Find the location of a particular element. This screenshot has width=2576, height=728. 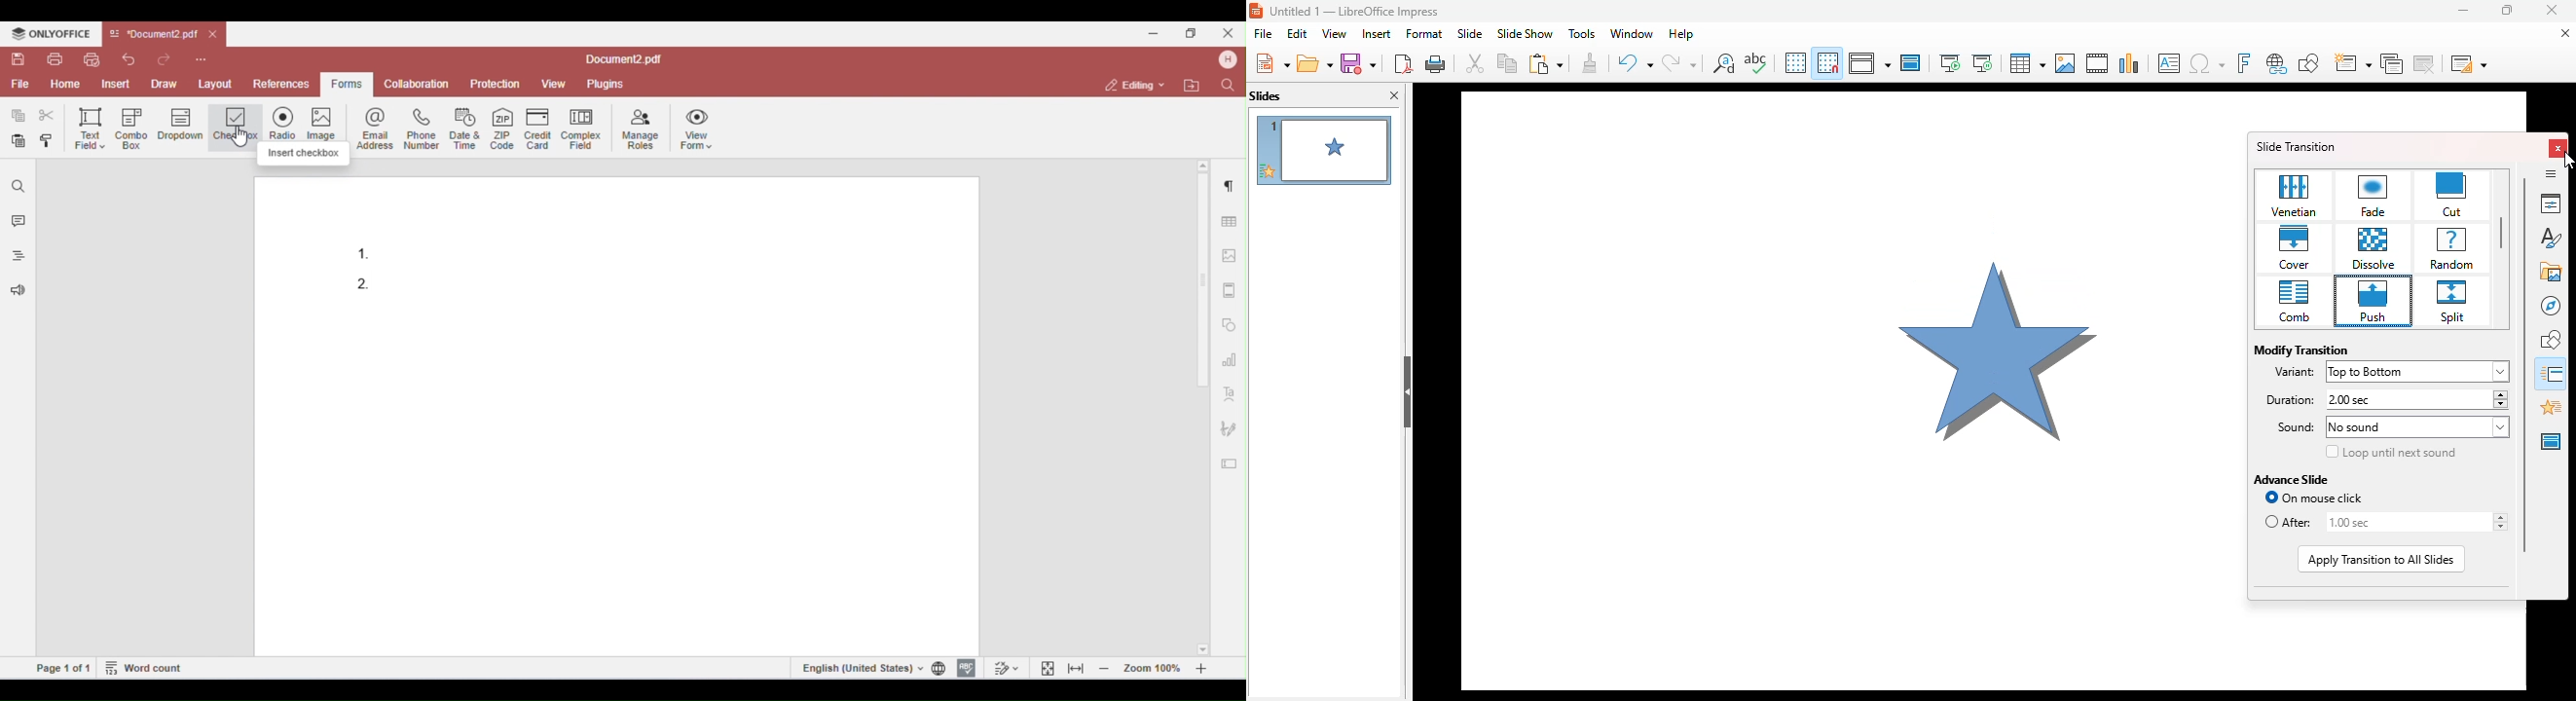

gallery is located at coordinates (2552, 271).